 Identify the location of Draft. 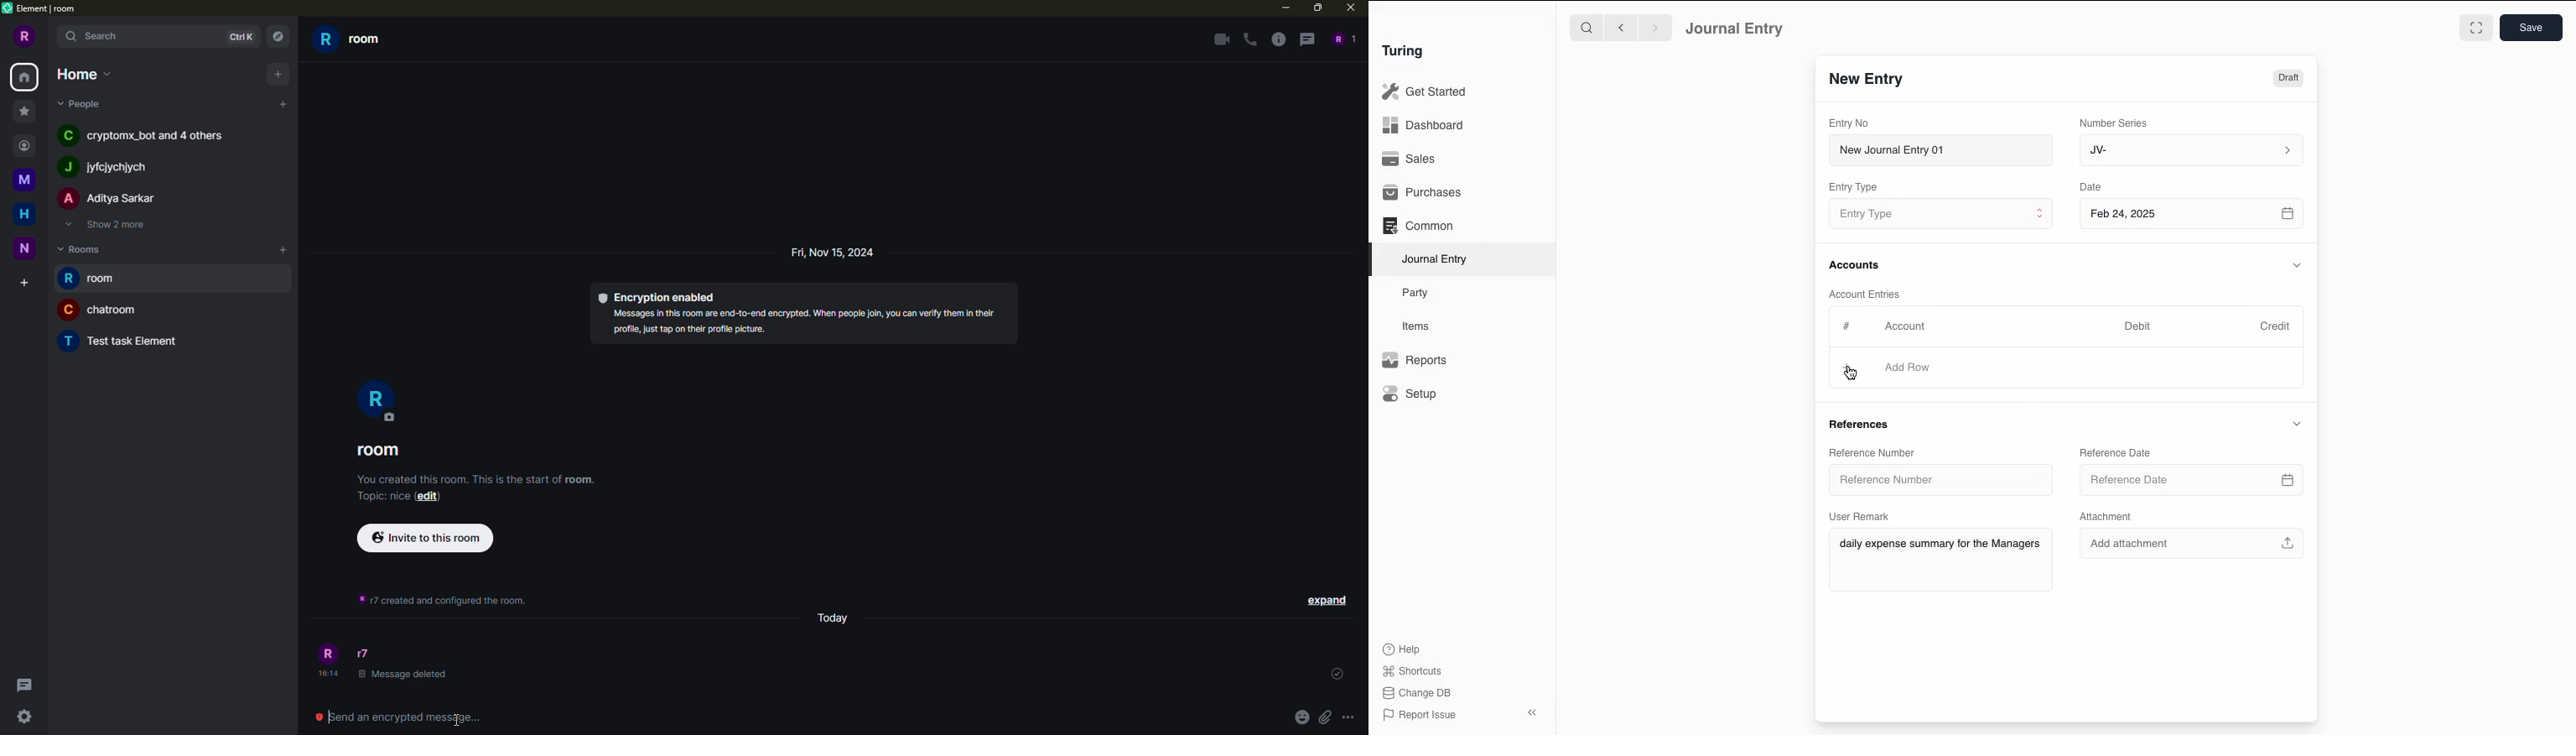
(2288, 78).